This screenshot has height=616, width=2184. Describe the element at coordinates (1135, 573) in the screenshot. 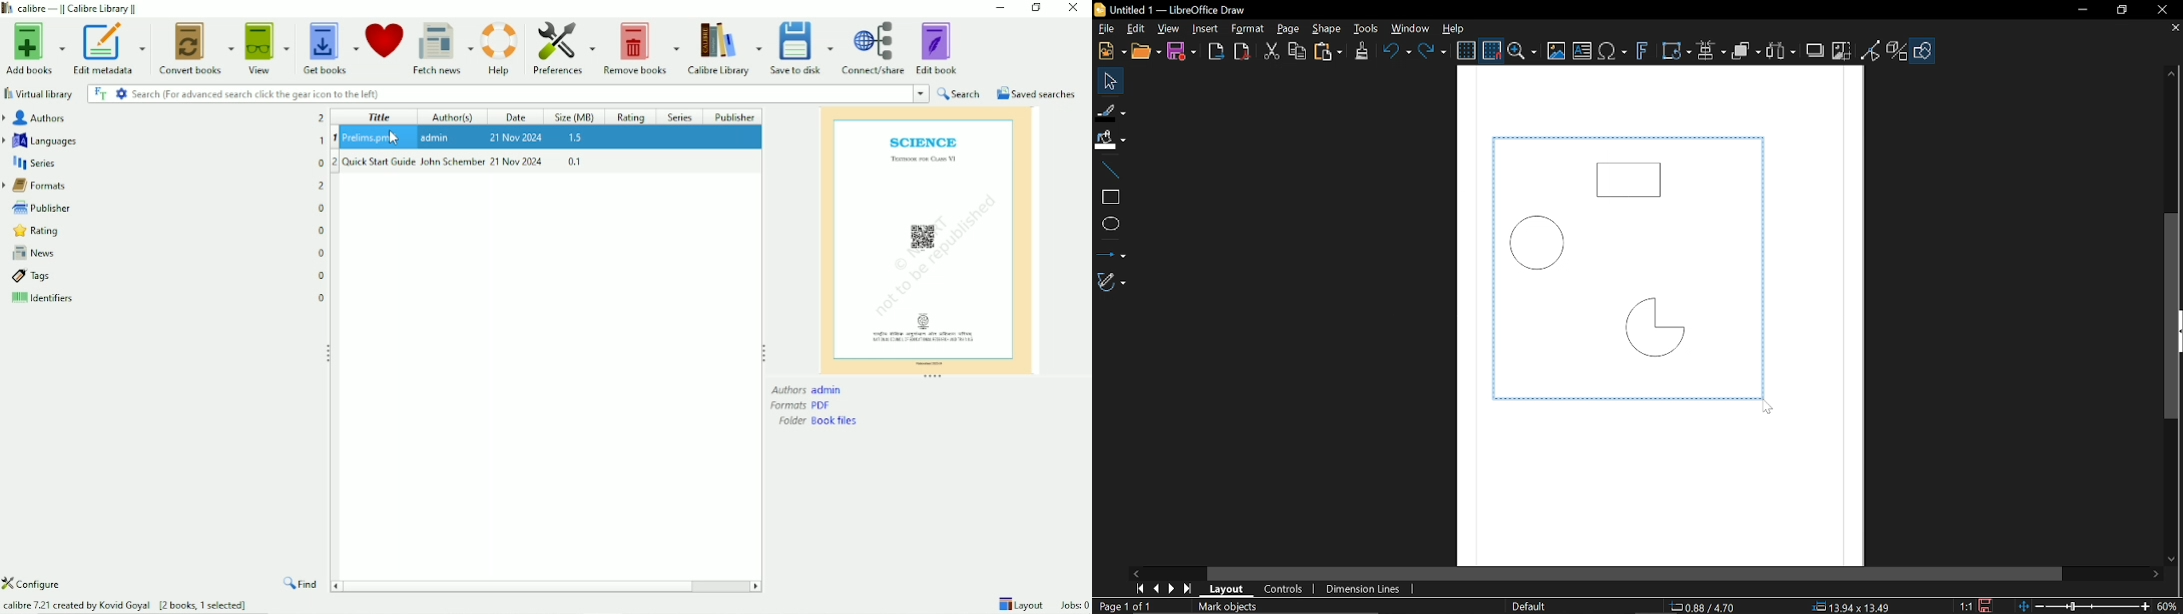

I see `Move left` at that location.